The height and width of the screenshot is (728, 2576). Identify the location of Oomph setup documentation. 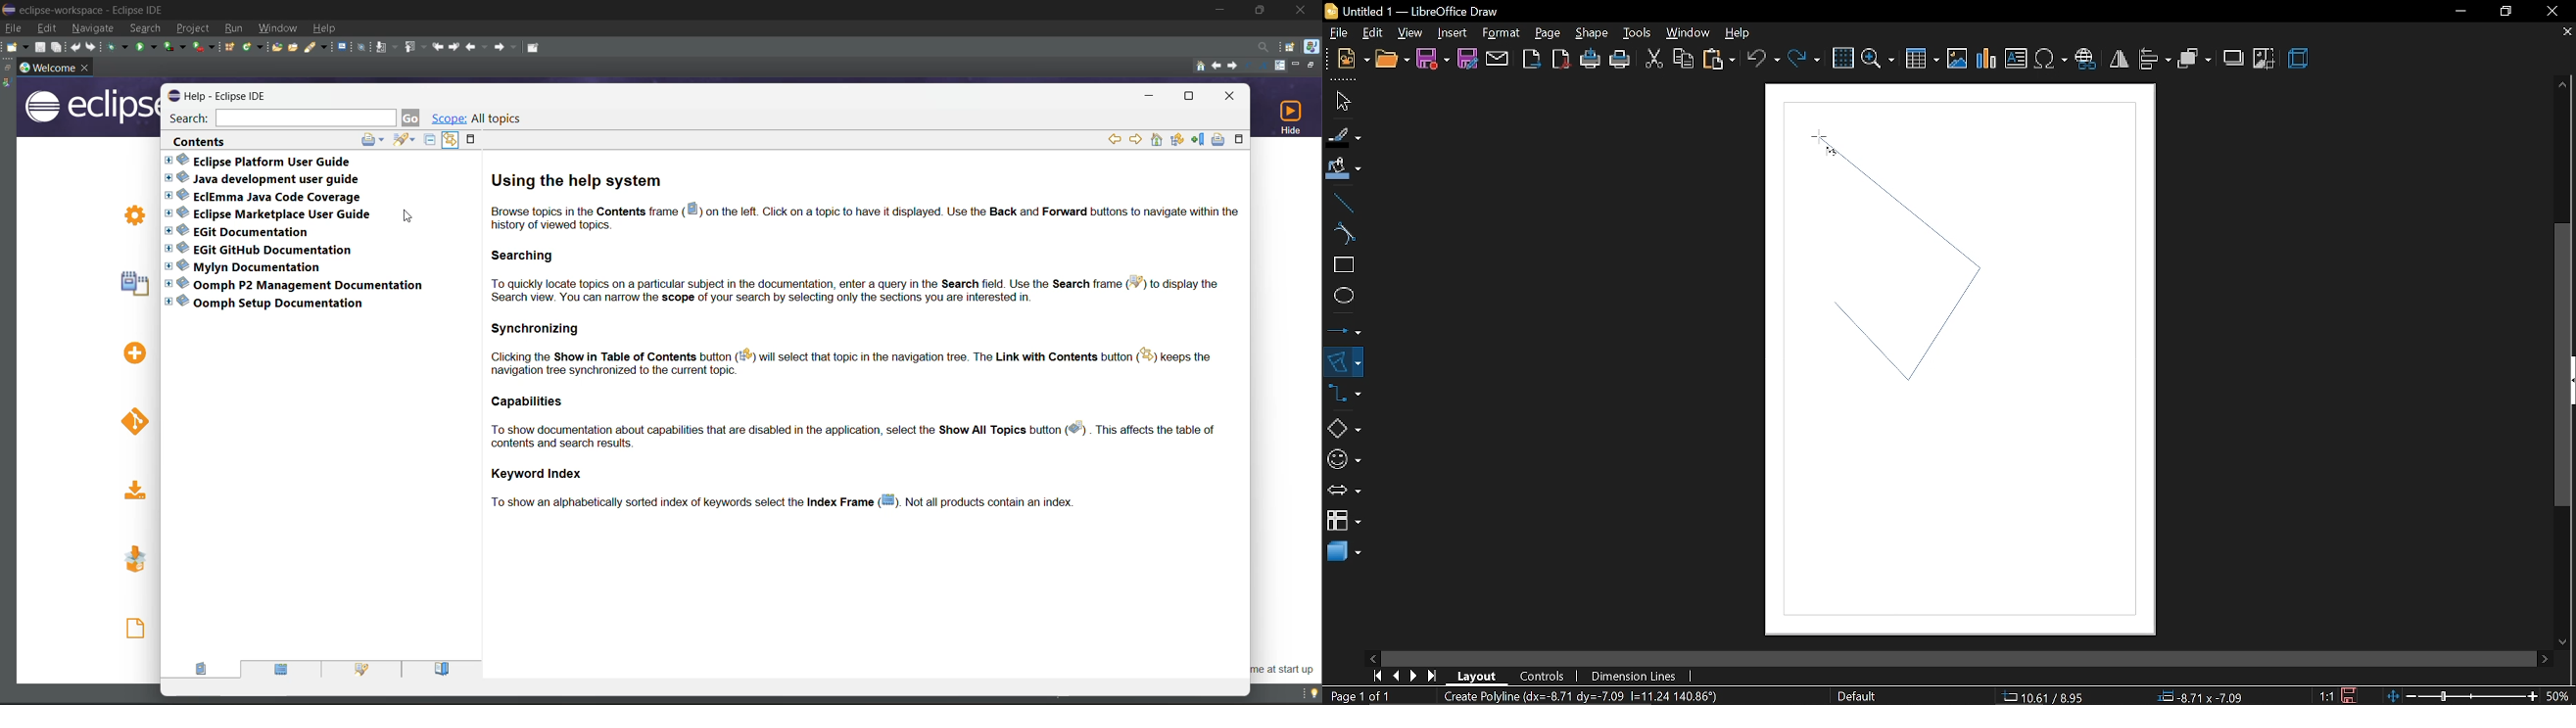
(264, 304).